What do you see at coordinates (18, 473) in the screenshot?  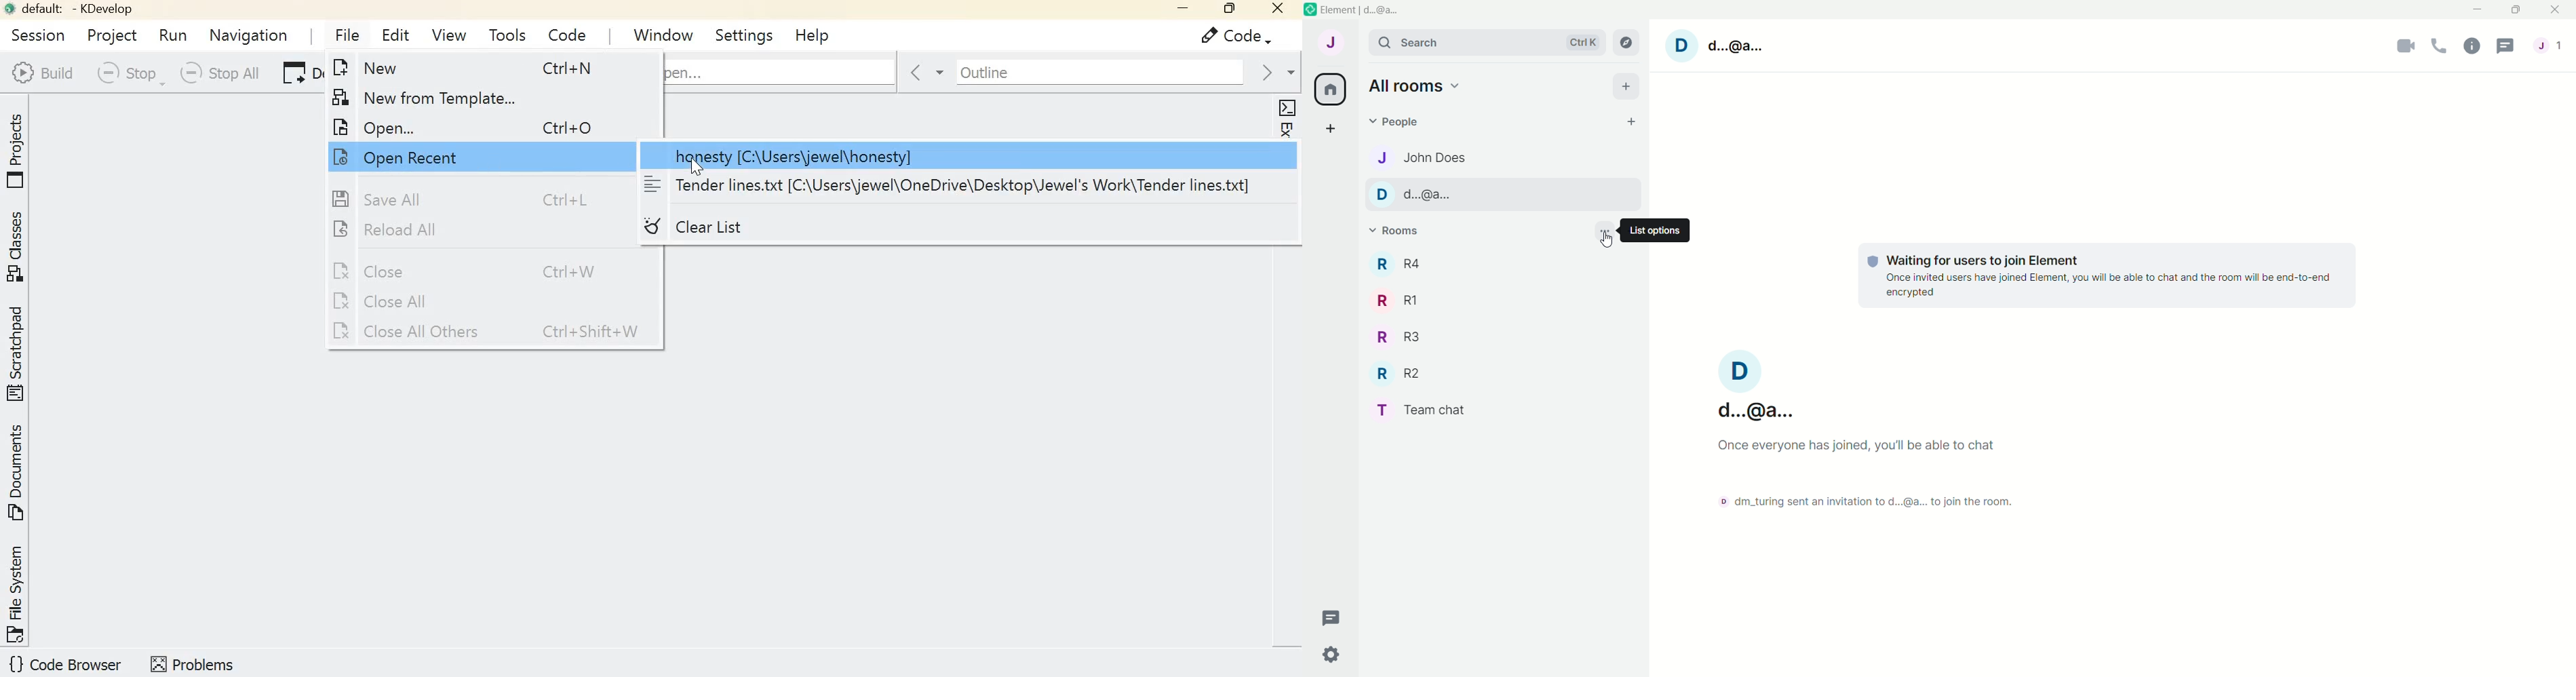 I see `Toggle 'Documents' tool view` at bounding box center [18, 473].